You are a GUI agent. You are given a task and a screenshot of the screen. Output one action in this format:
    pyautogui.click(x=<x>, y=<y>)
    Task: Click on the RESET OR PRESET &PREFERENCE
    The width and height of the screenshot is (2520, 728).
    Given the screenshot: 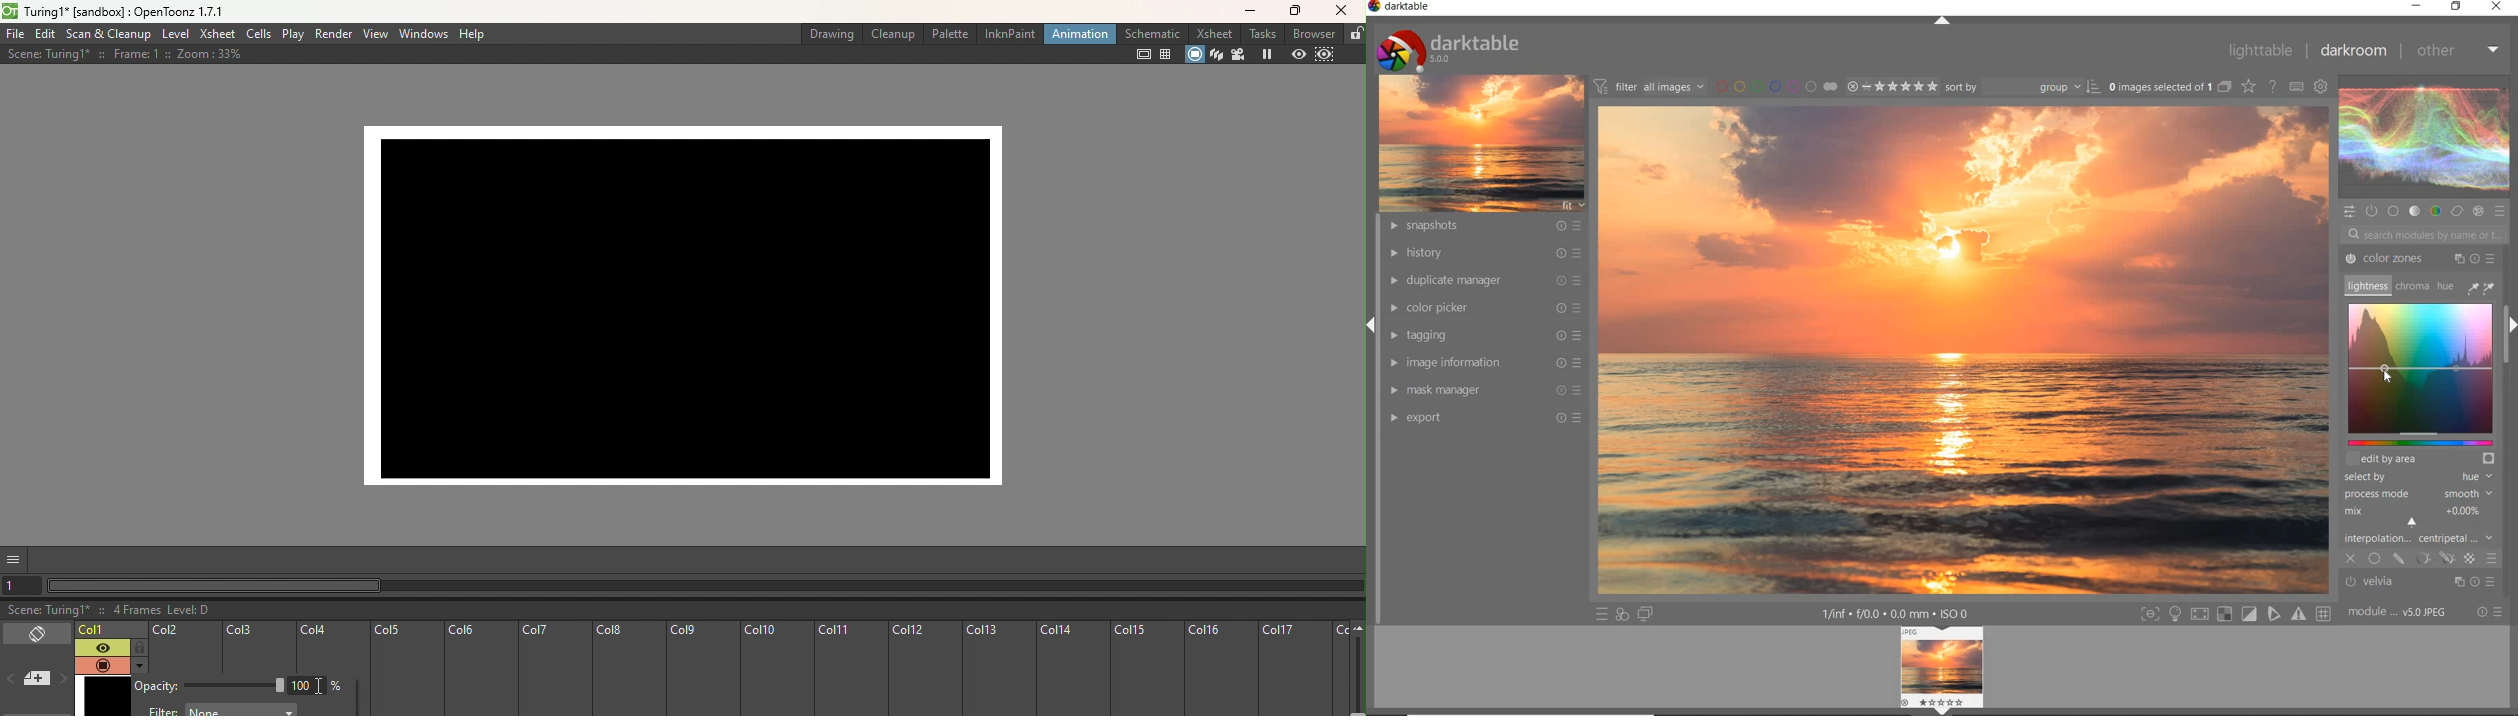 What is the action you would take?
    pyautogui.click(x=2490, y=612)
    